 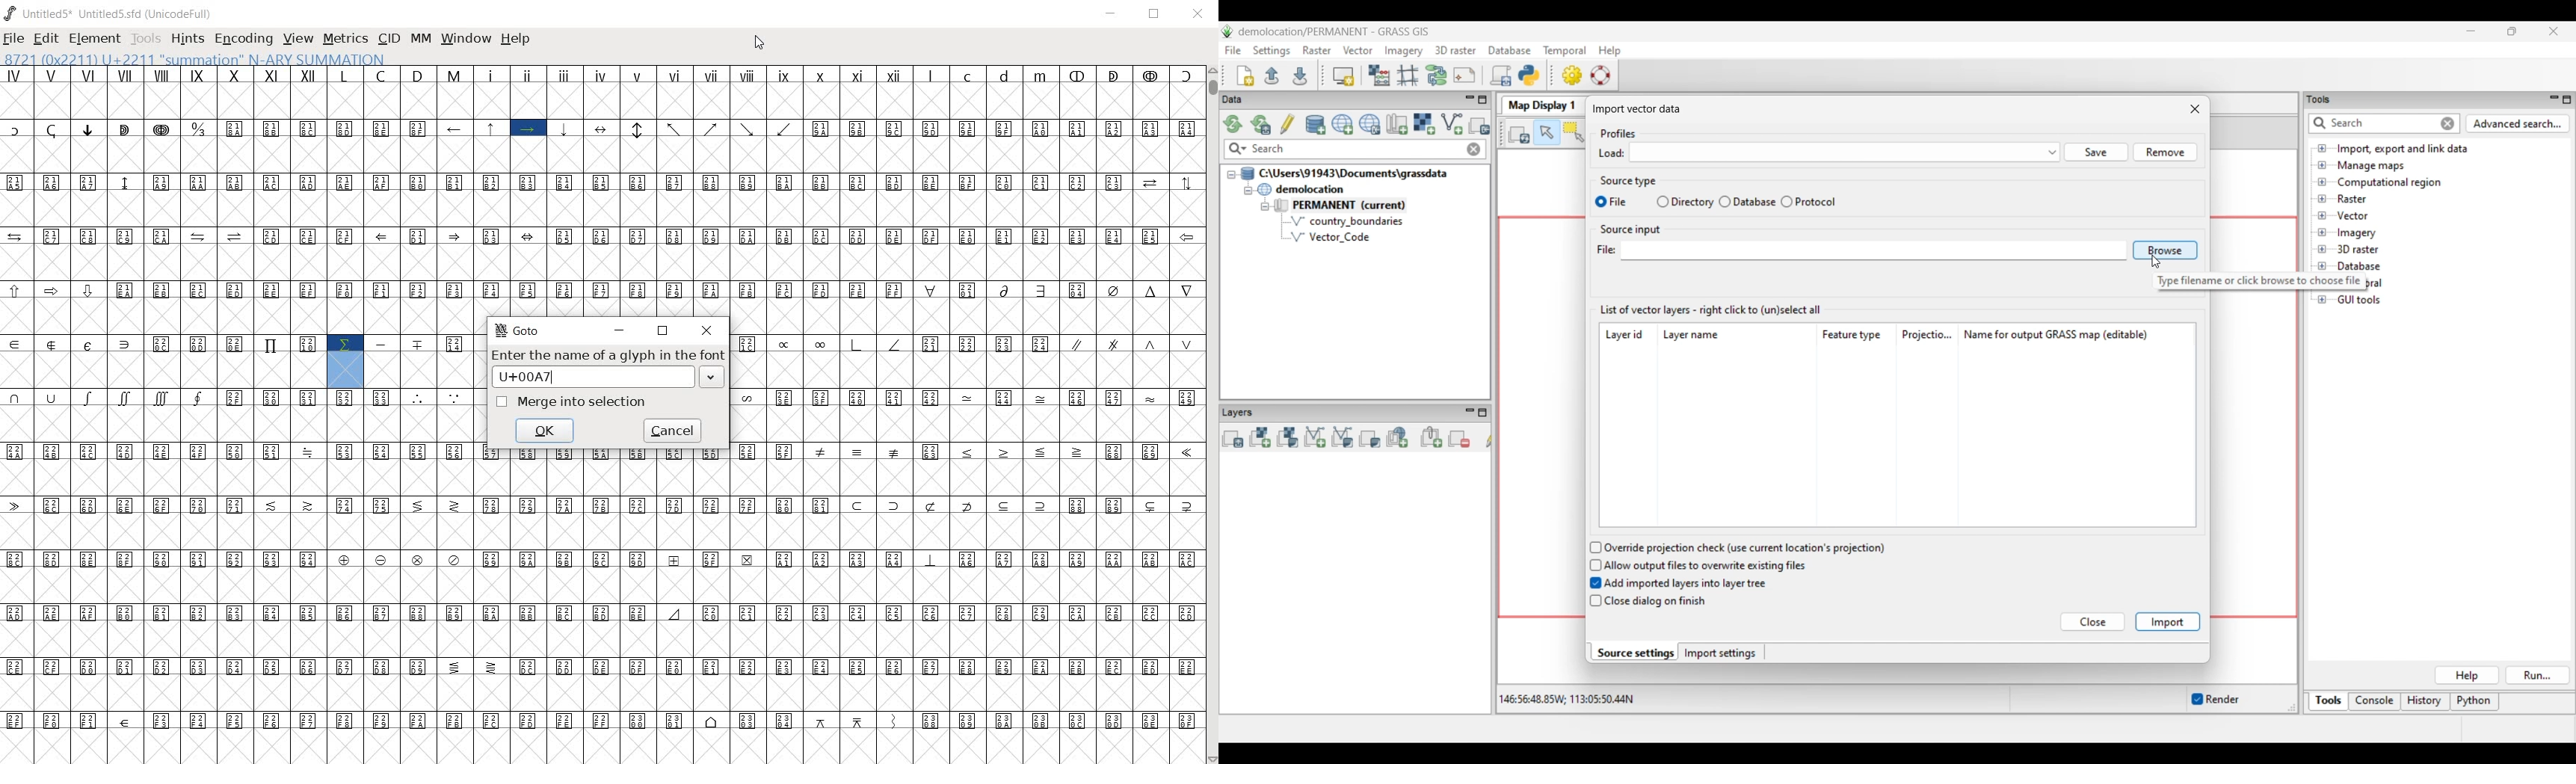 I want to click on Enter the name of a glyph in the font, so click(x=608, y=356).